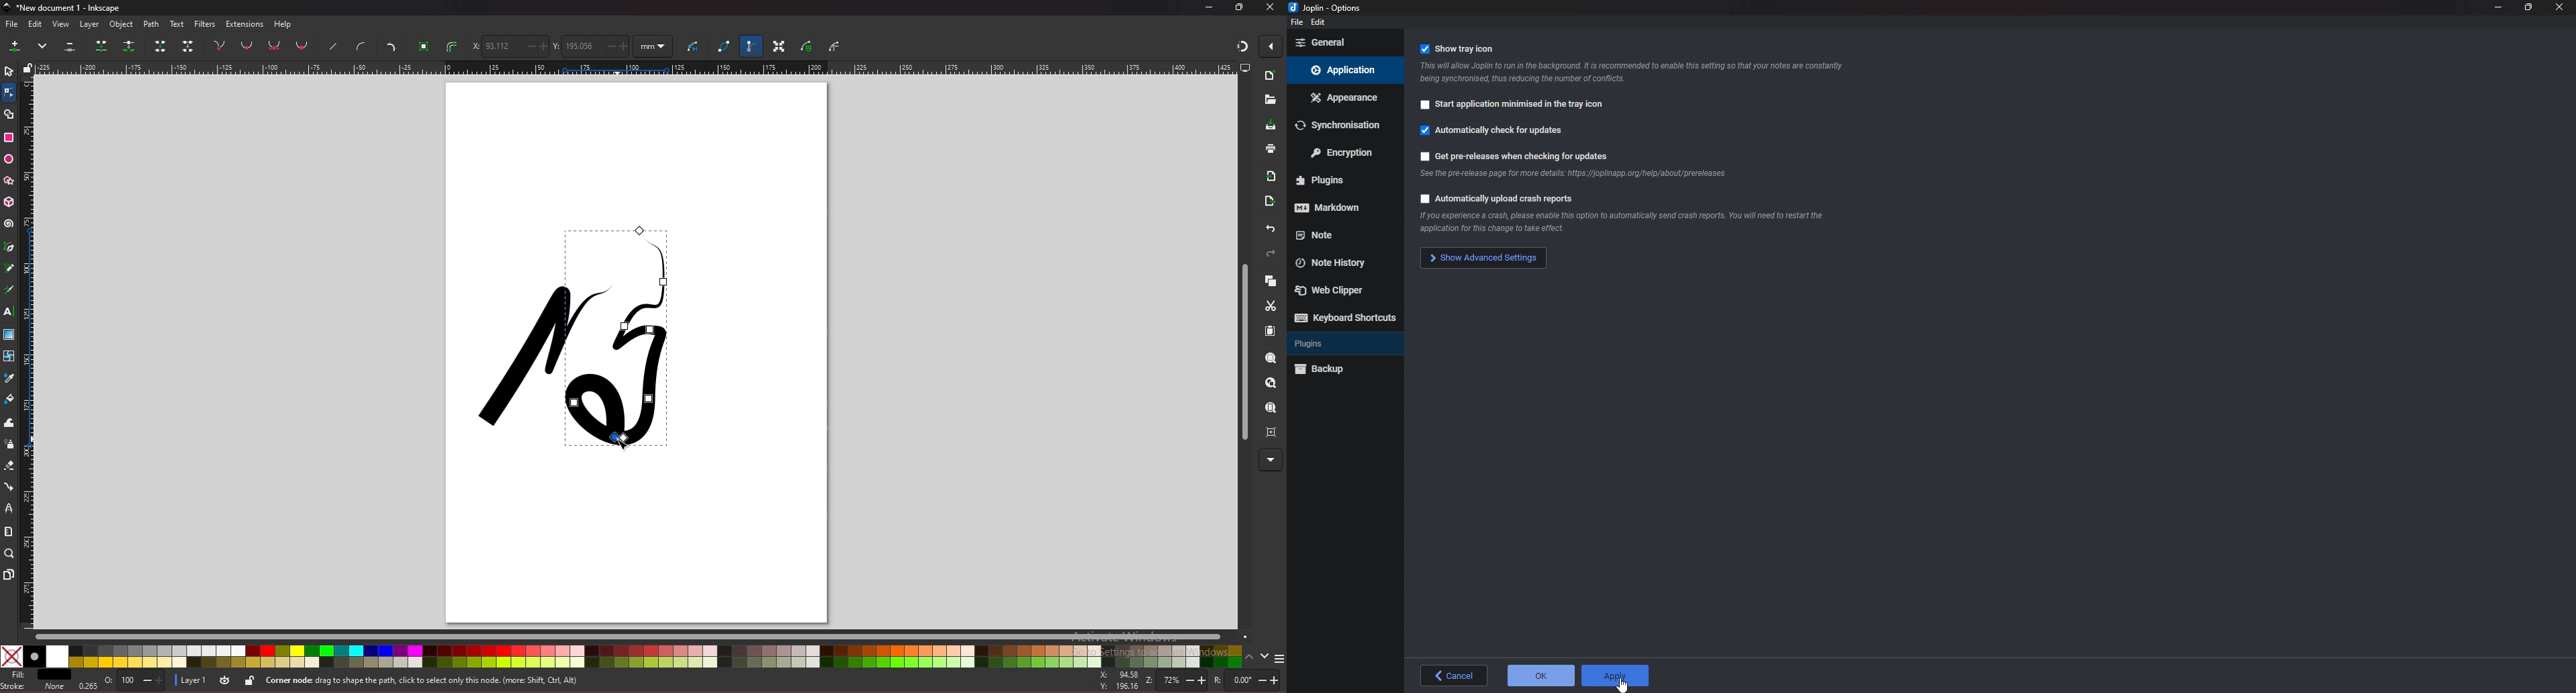 The width and height of the screenshot is (2576, 700). Describe the element at coordinates (1330, 7) in the screenshot. I see `joplin` at that location.